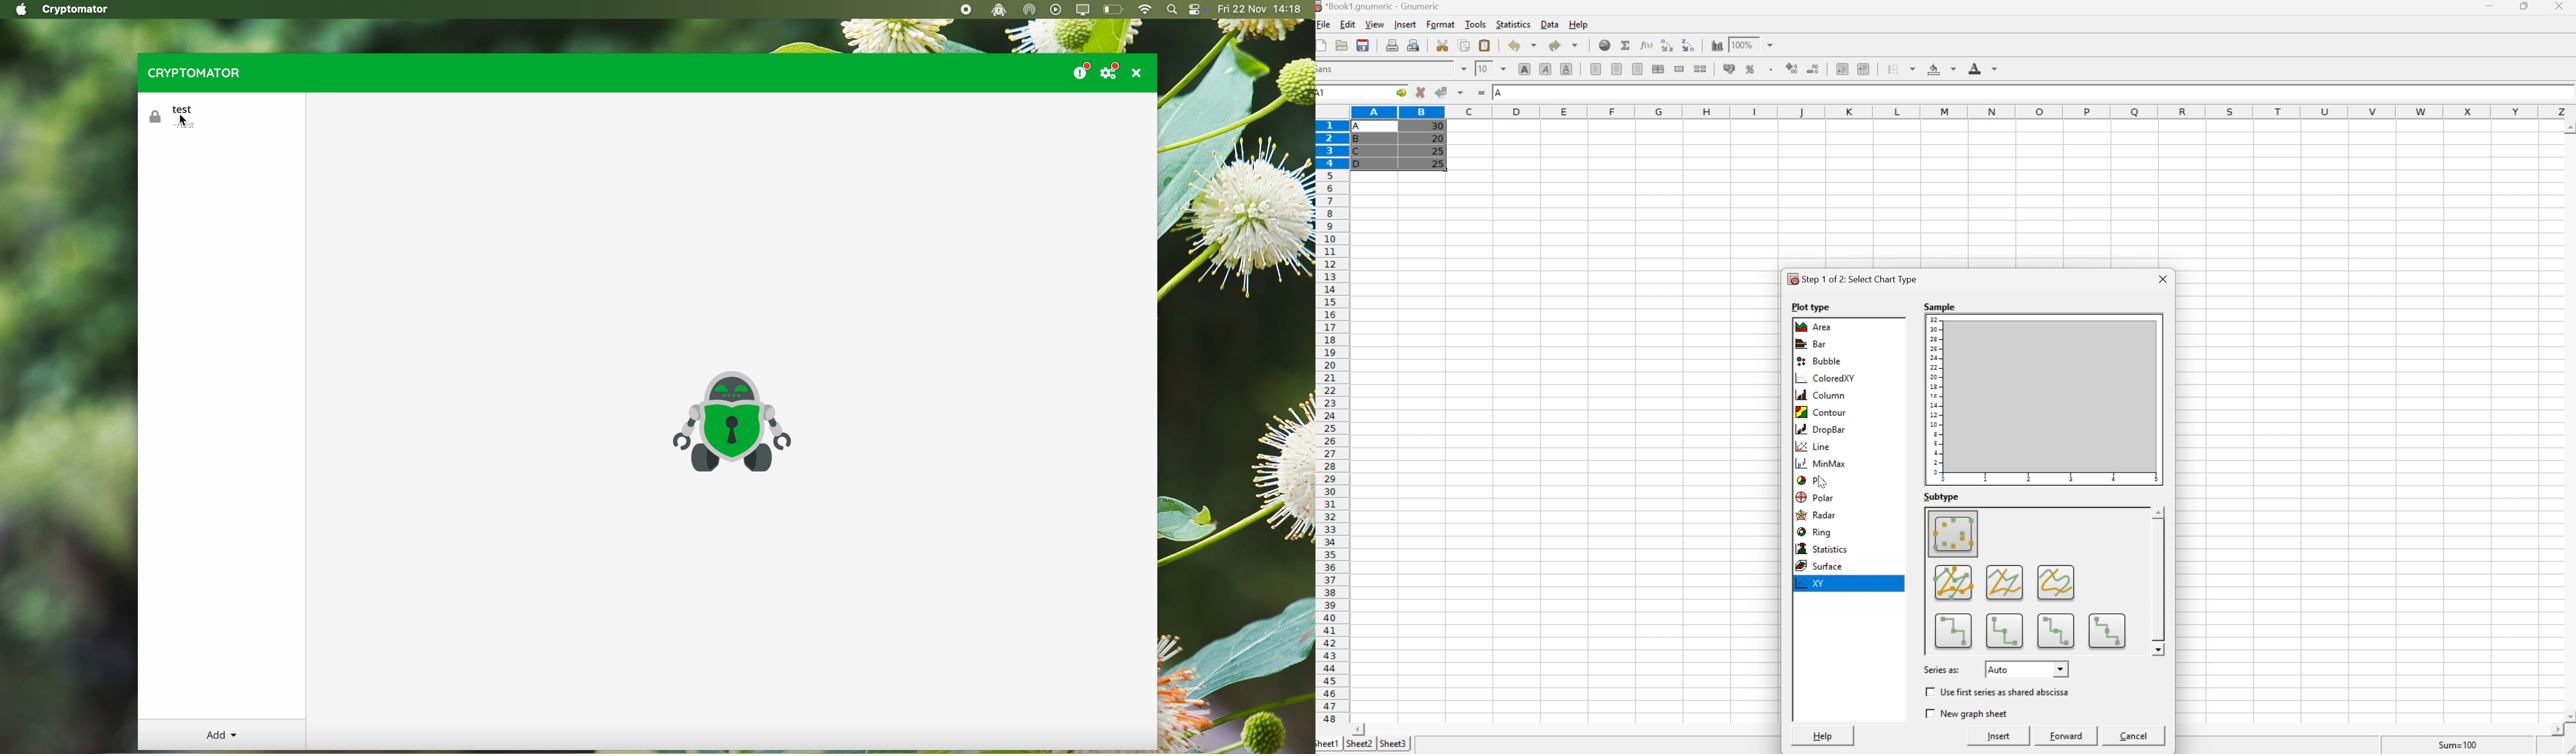 The height and width of the screenshot is (756, 2576). I want to click on Close, so click(2560, 6).